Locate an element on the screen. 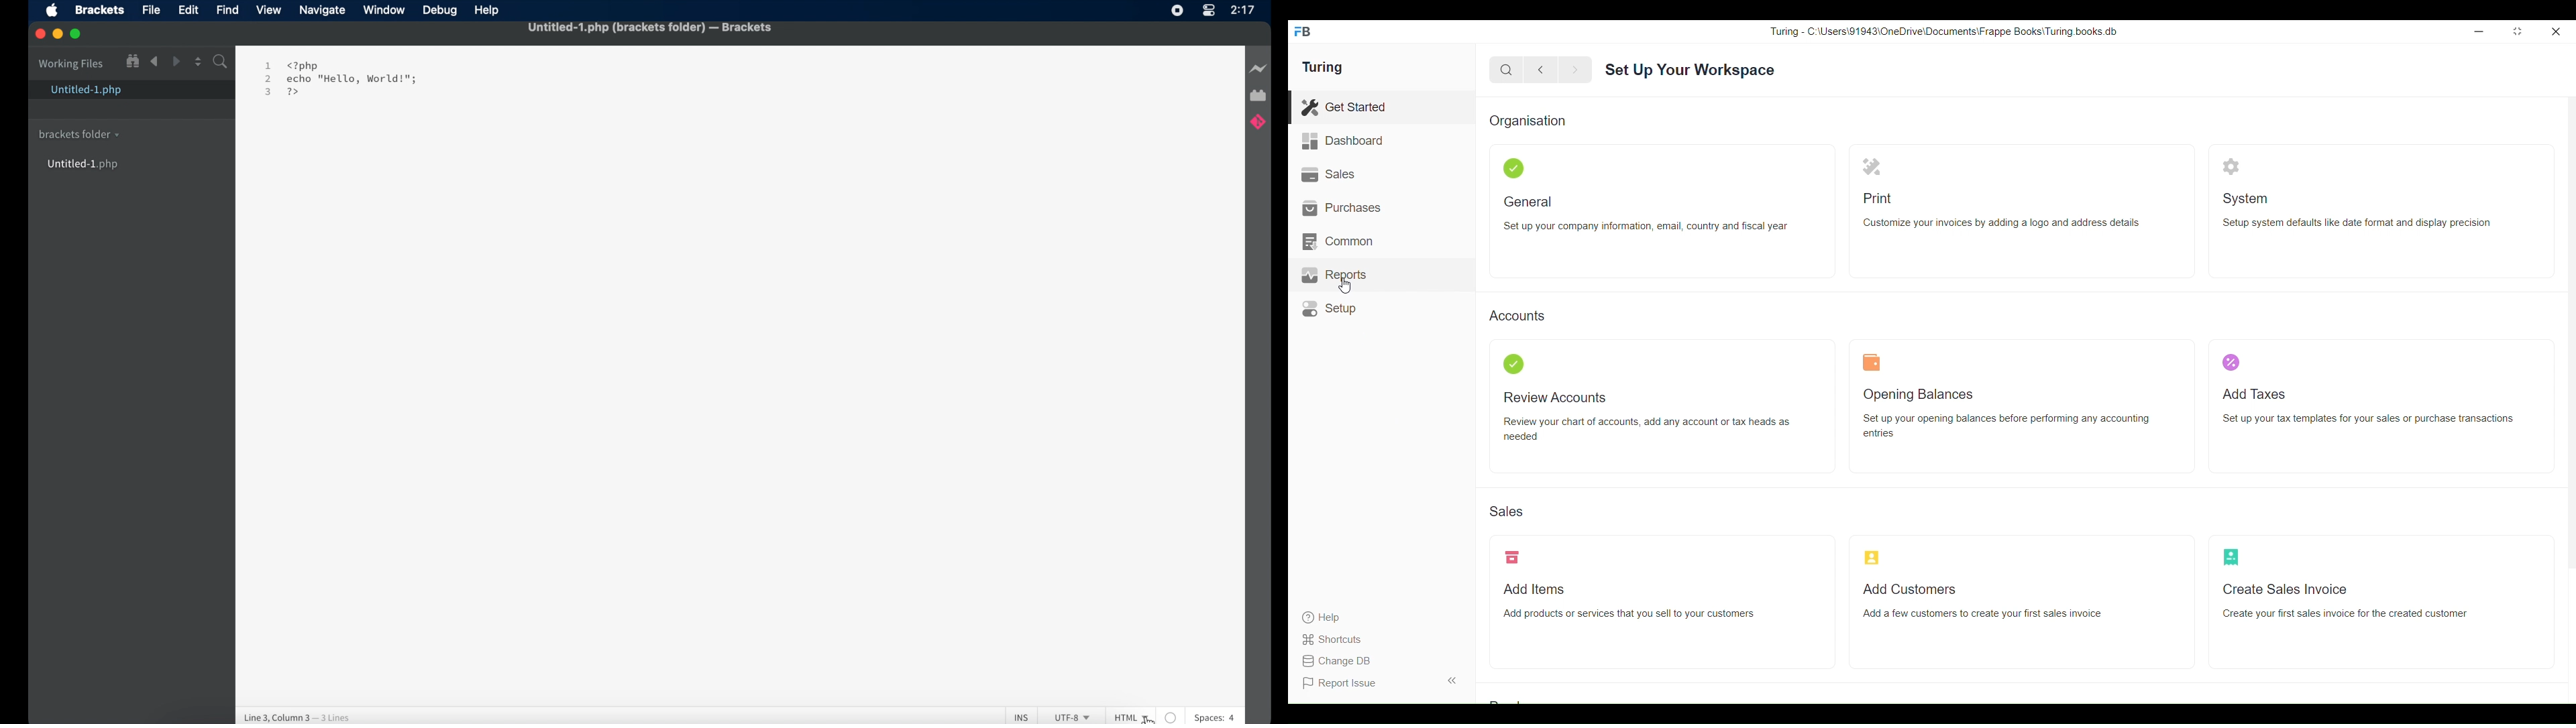 This screenshot has width=2576, height=728. Sales is located at coordinates (1381, 175).